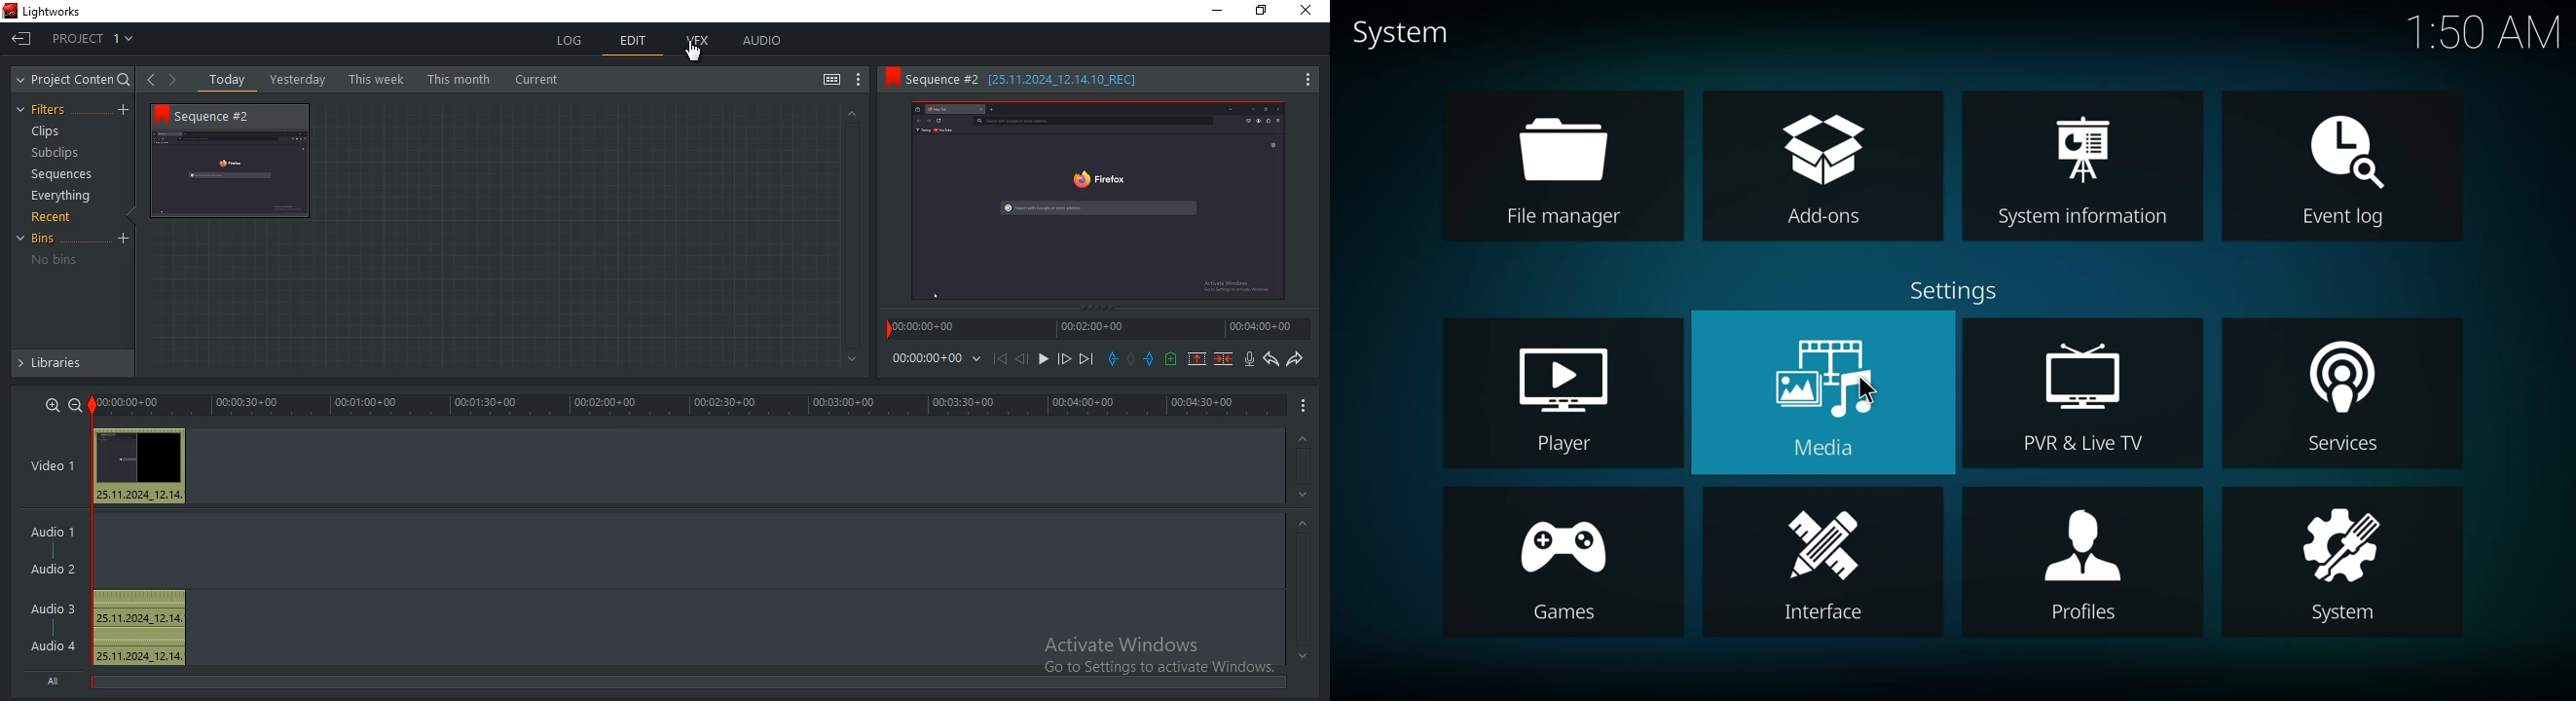 This screenshot has width=2576, height=728. I want to click on event log, so click(2340, 167).